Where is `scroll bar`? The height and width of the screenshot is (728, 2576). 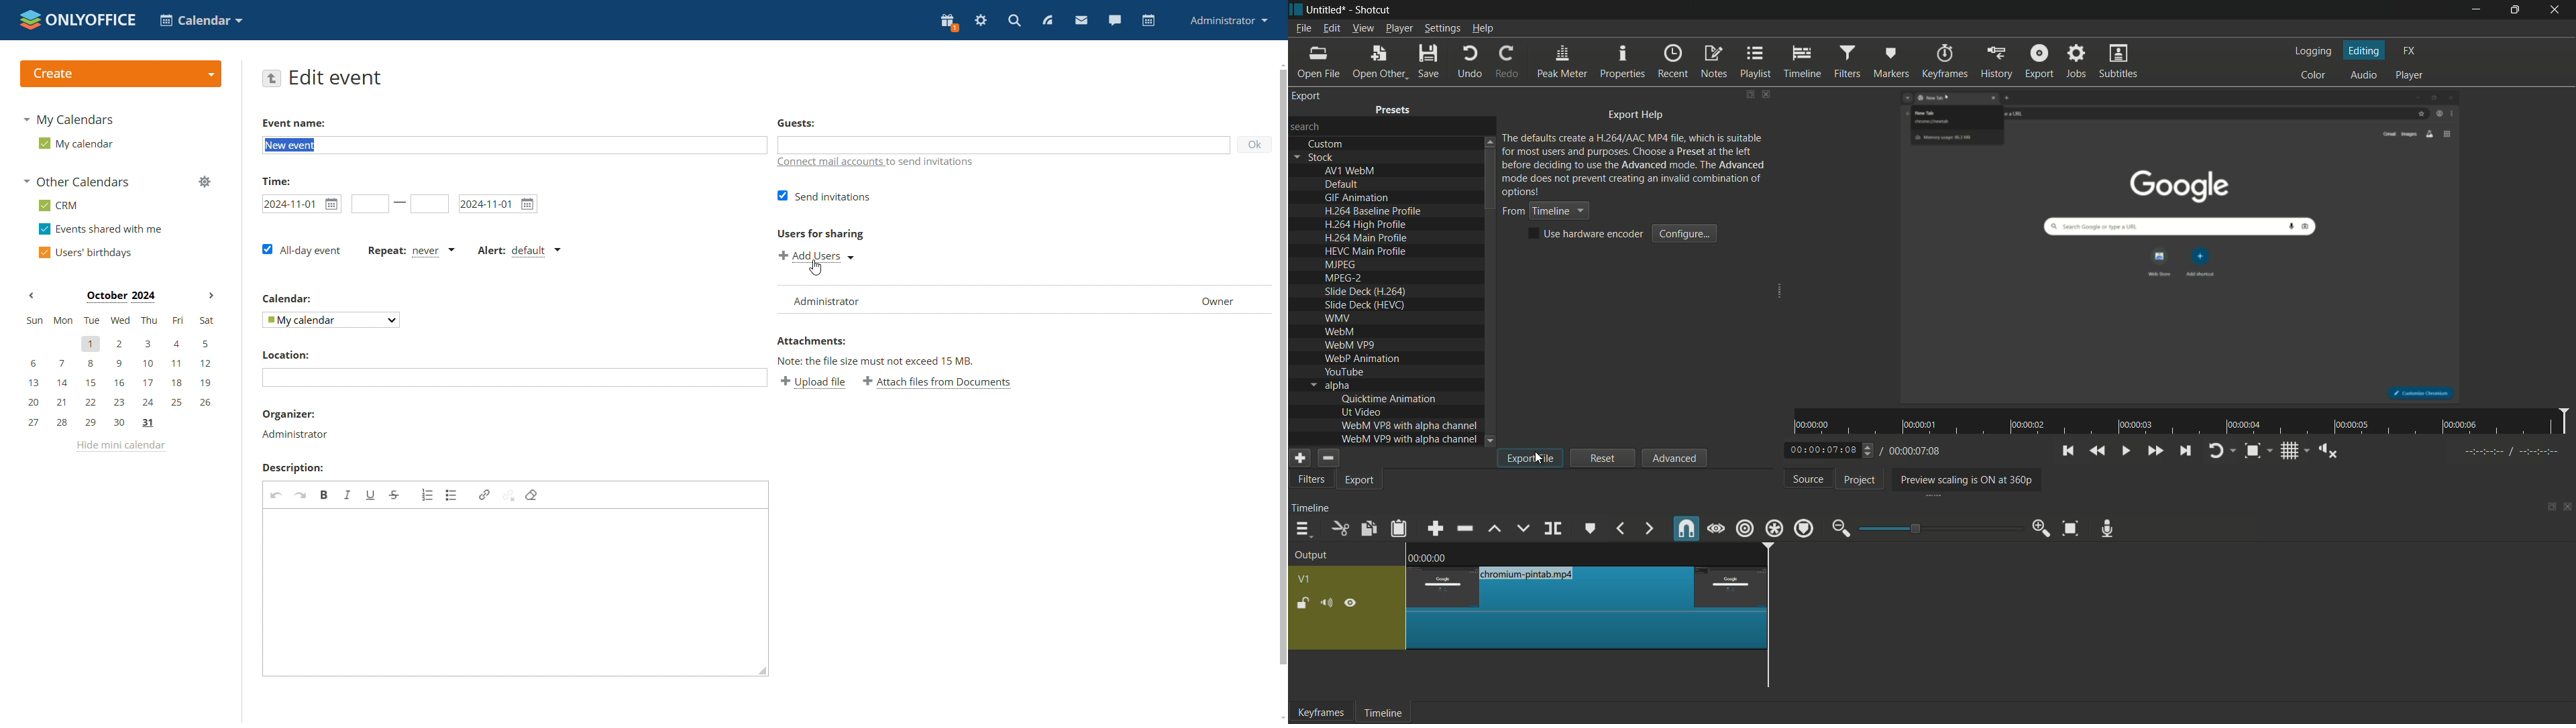
scroll bar is located at coordinates (1889, 694).